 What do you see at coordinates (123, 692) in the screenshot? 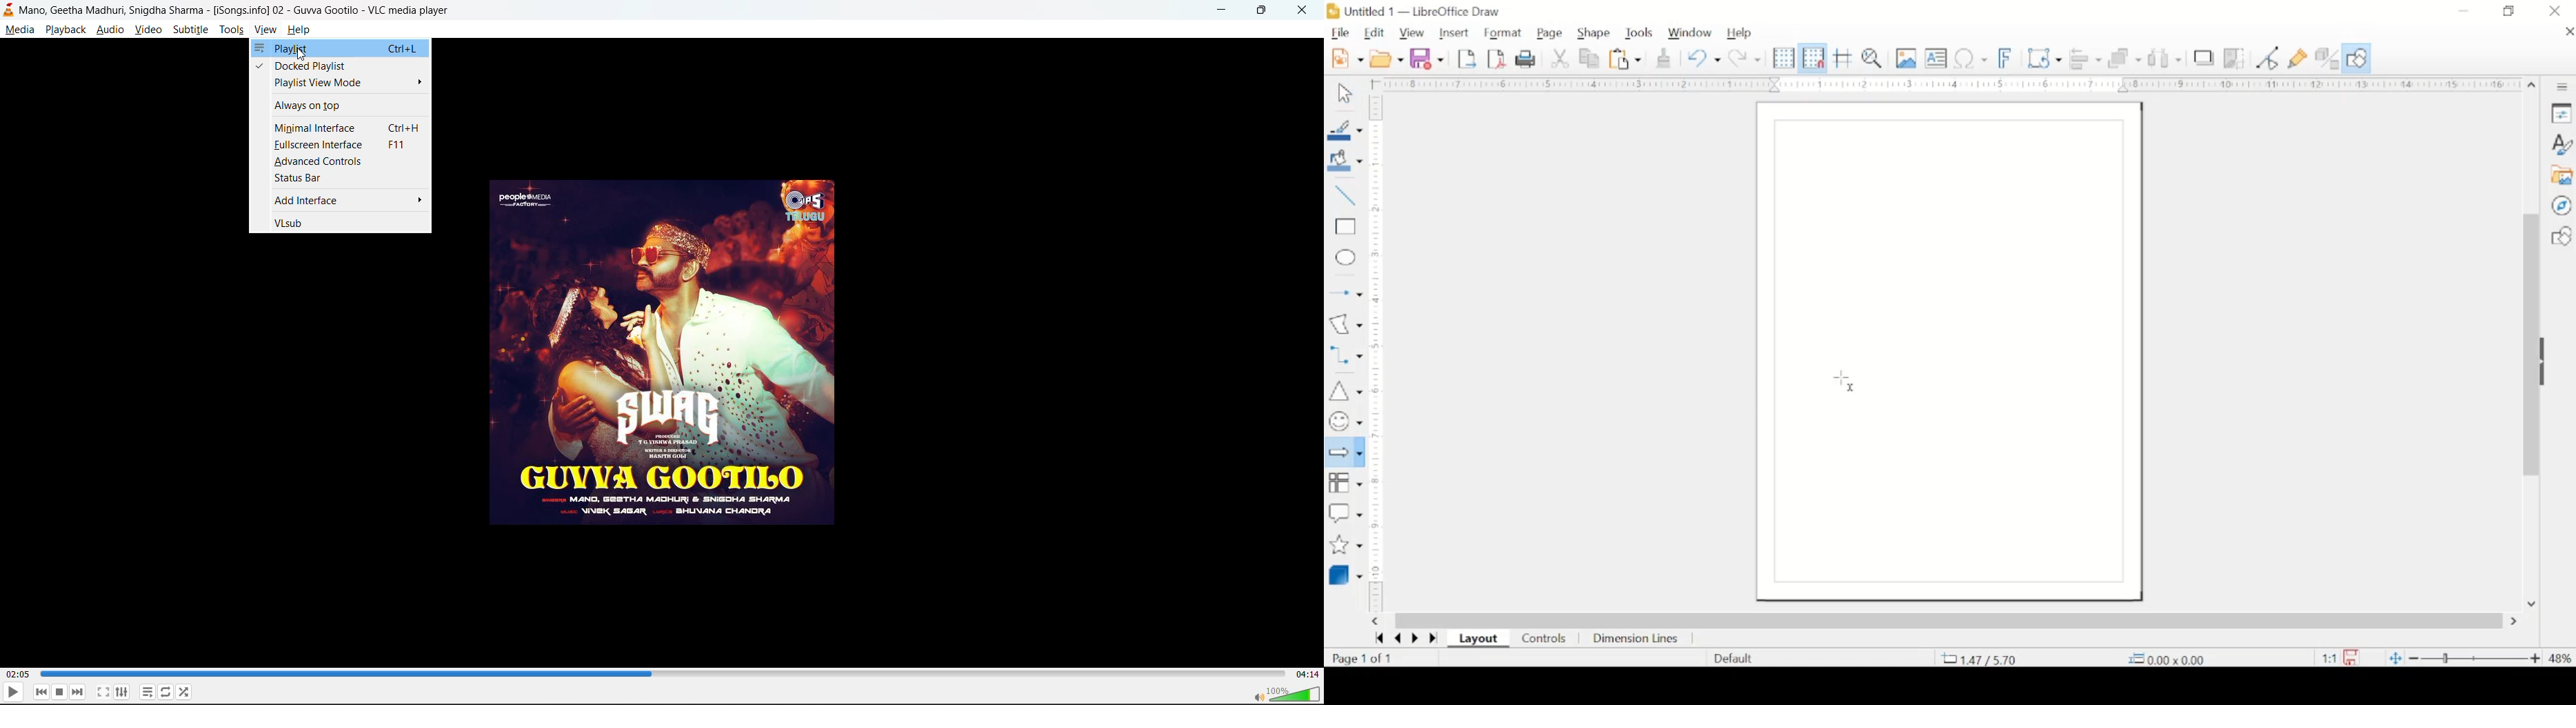
I see `settings` at bounding box center [123, 692].